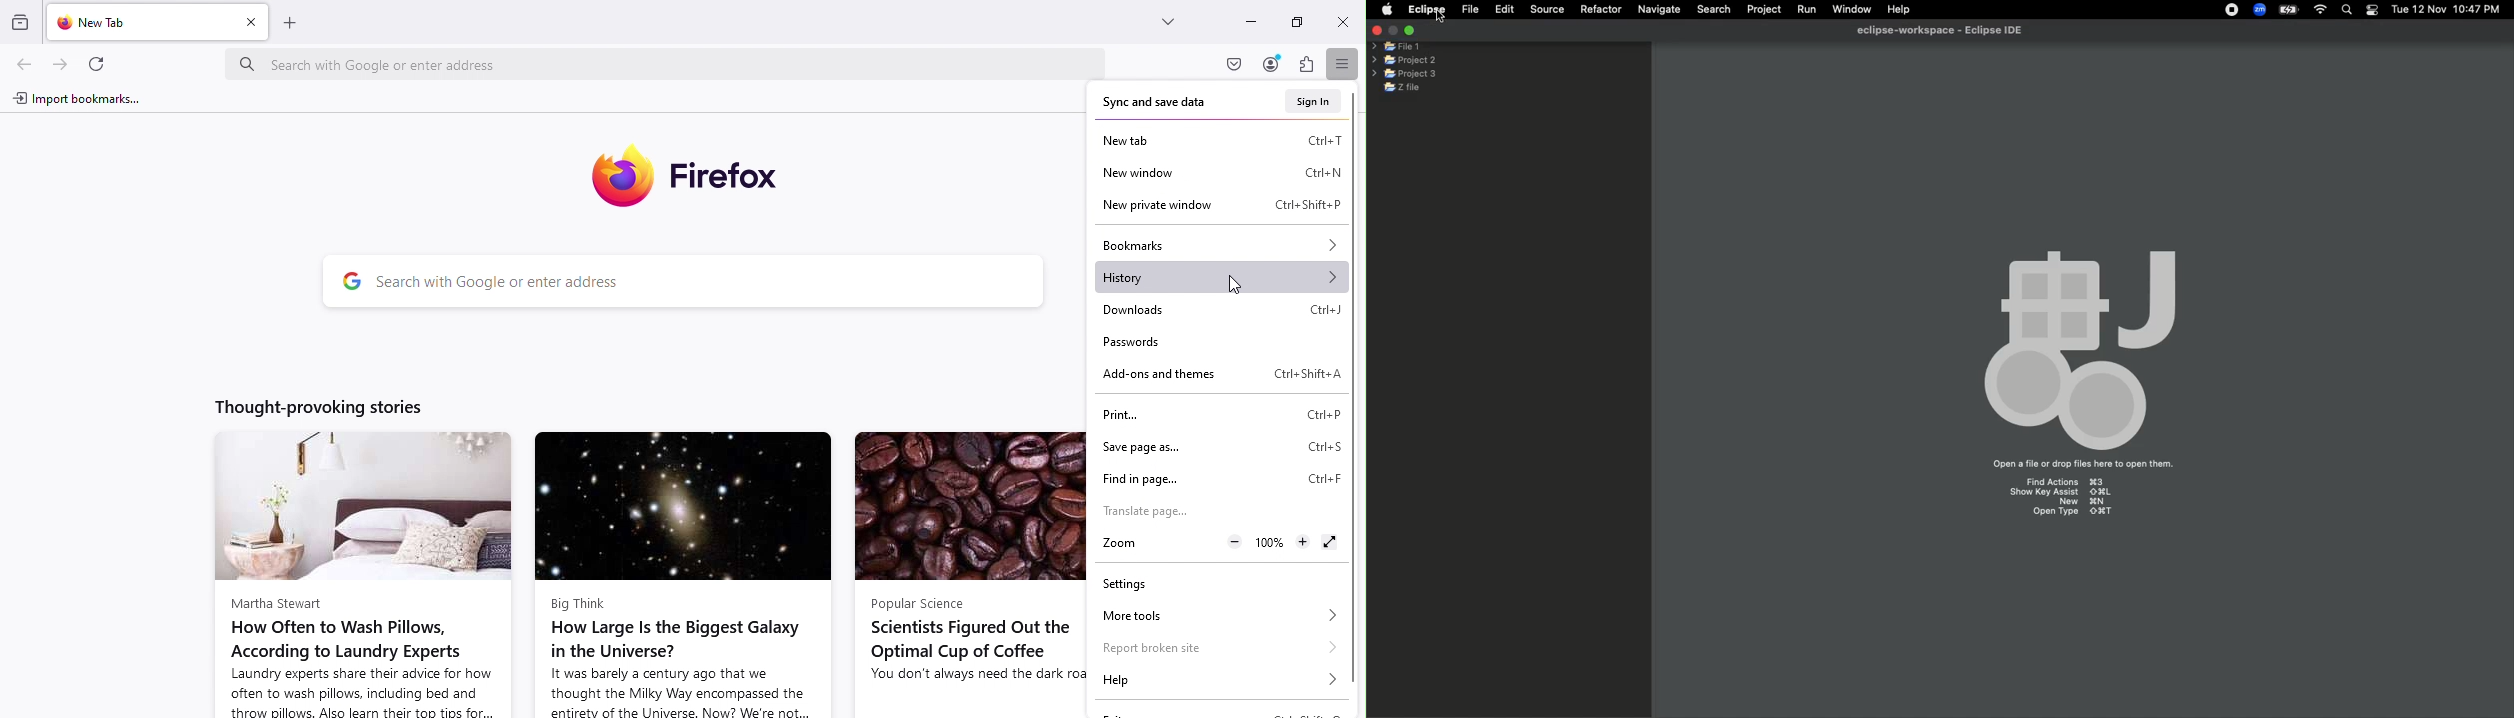  Describe the element at coordinates (1170, 24) in the screenshot. I see `List all tabs` at that location.